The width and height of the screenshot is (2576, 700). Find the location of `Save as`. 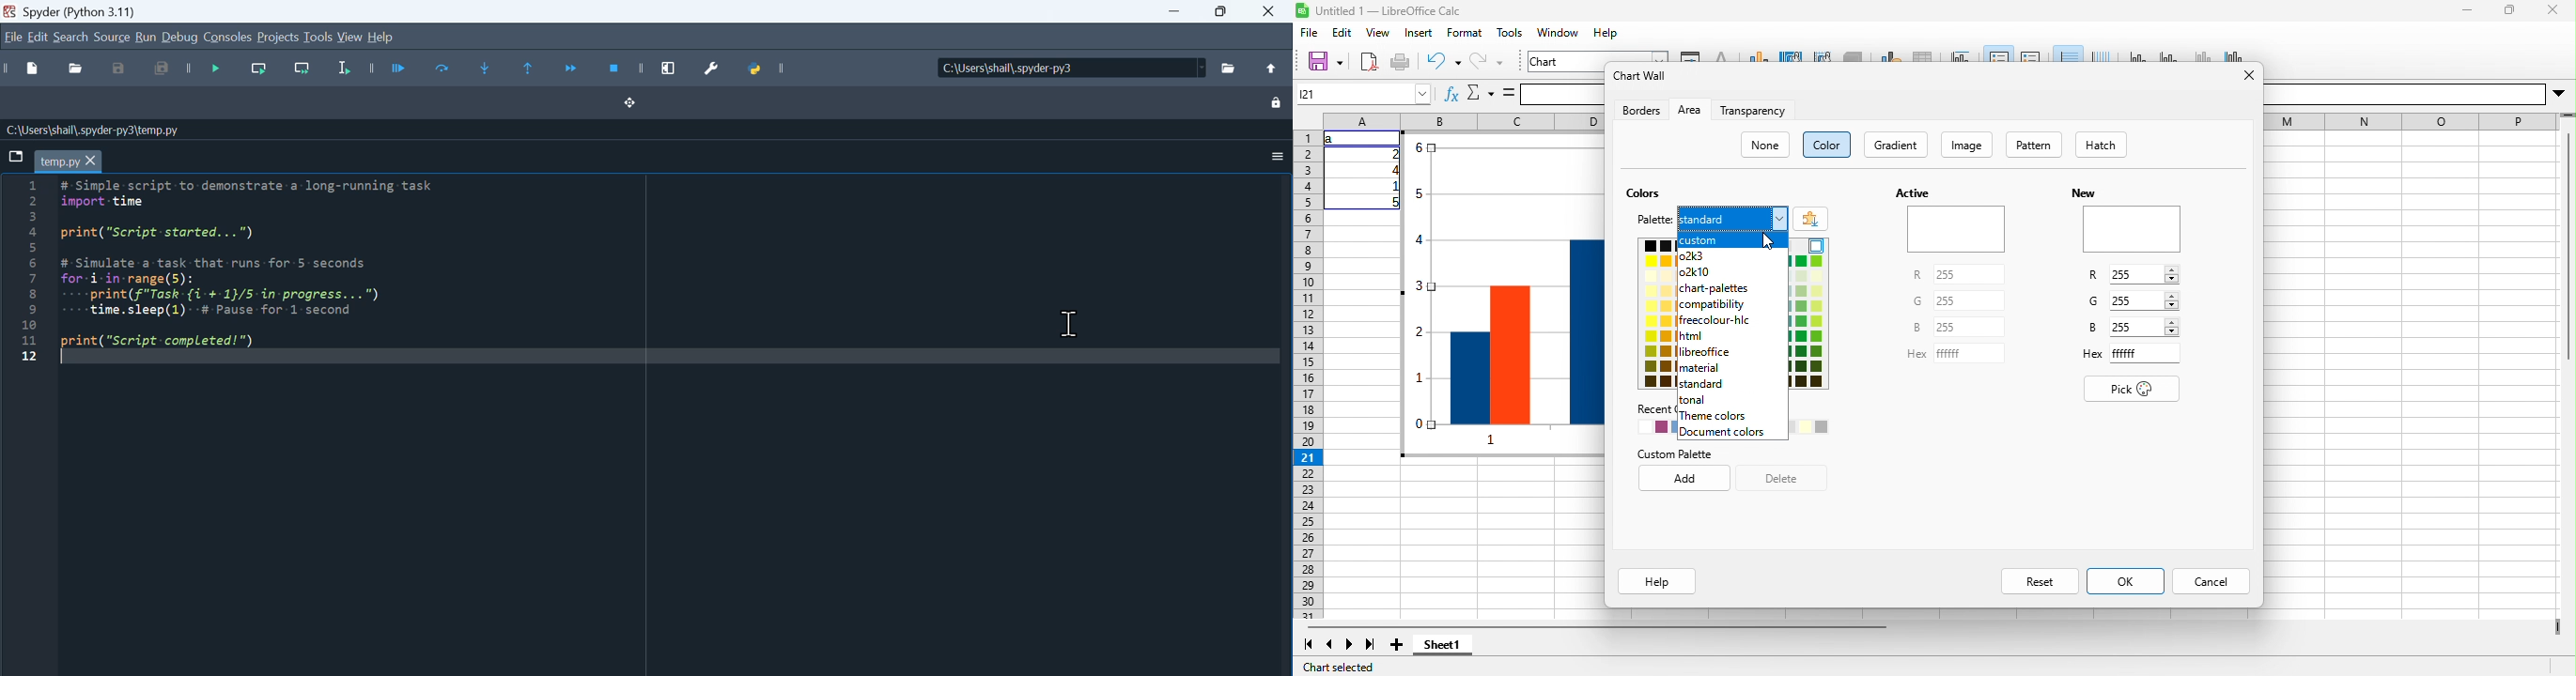

Save as is located at coordinates (117, 68).